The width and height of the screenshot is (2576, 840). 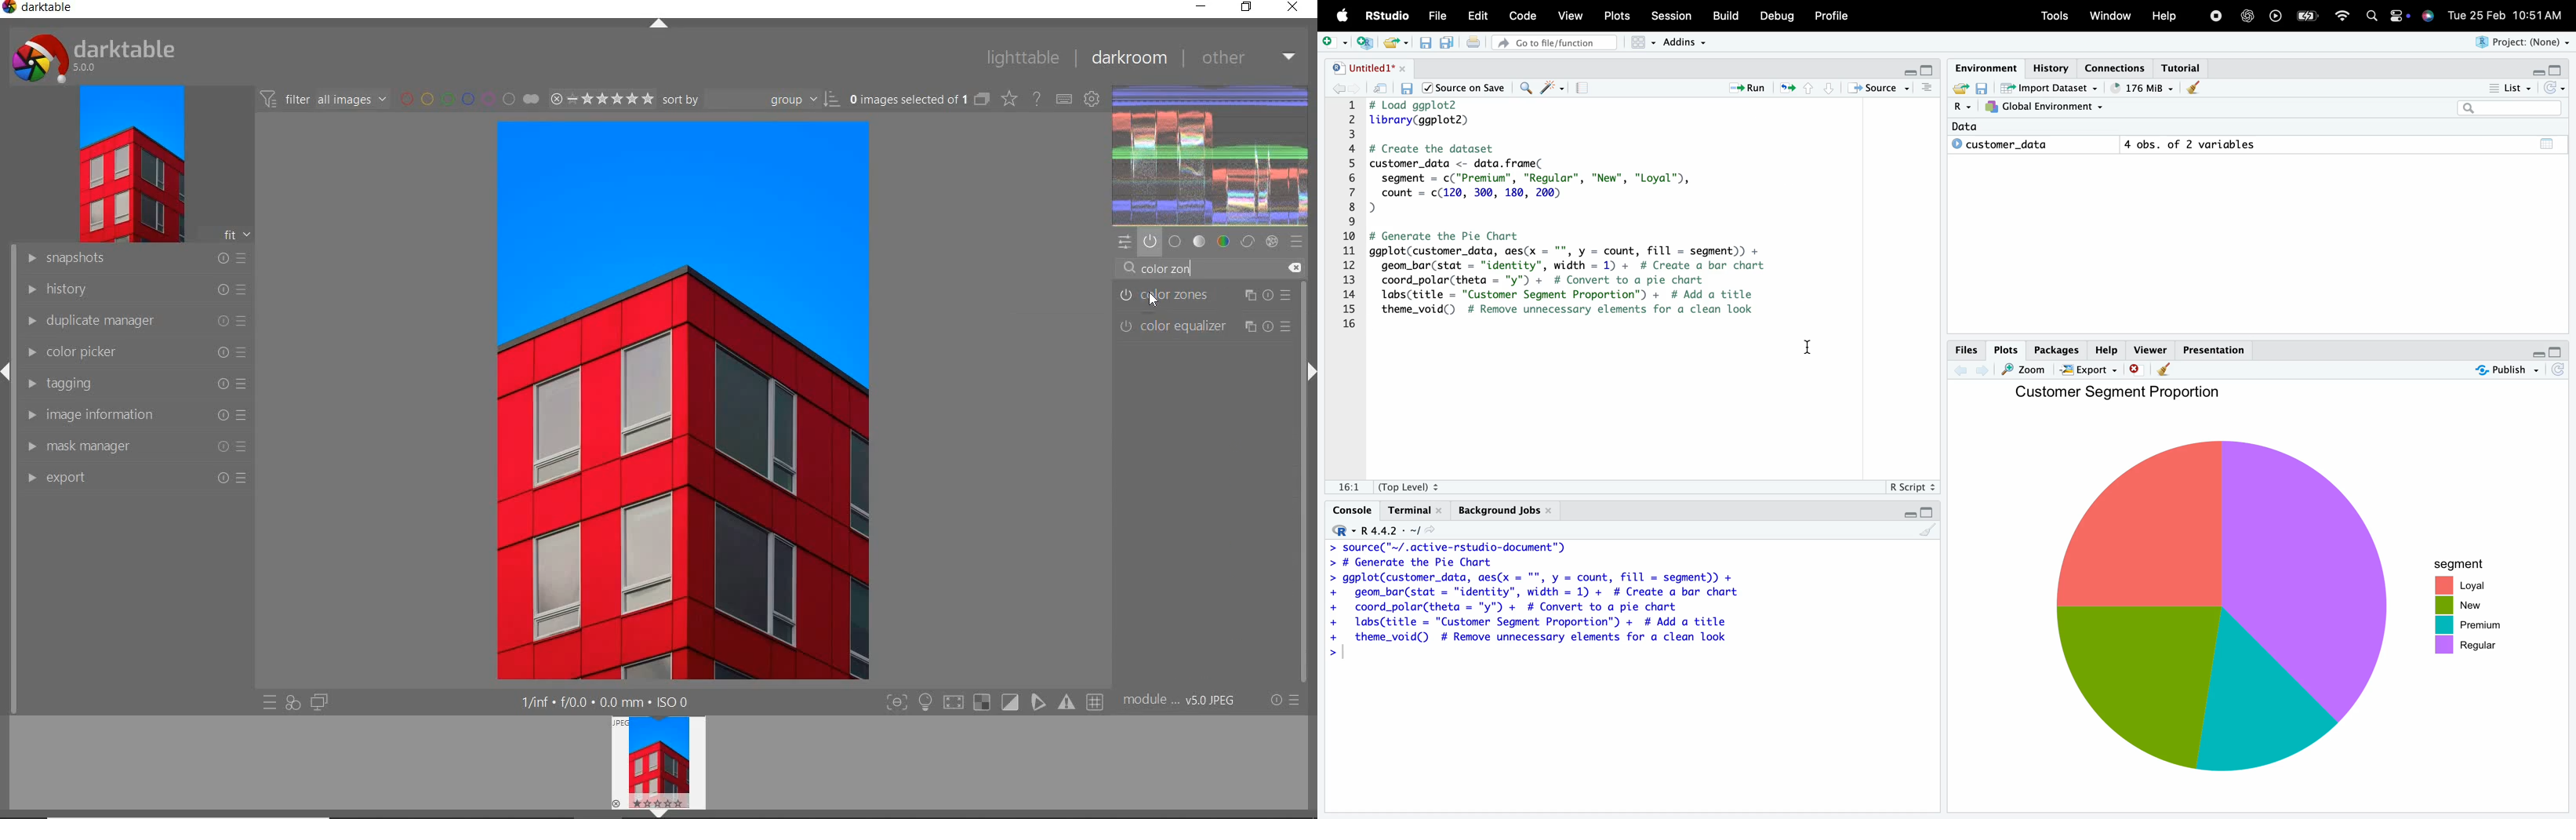 What do you see at coordinates (2048, 107) in the screenshot?
I see `7}, Global Environment` at bounding box center [2048, 107].